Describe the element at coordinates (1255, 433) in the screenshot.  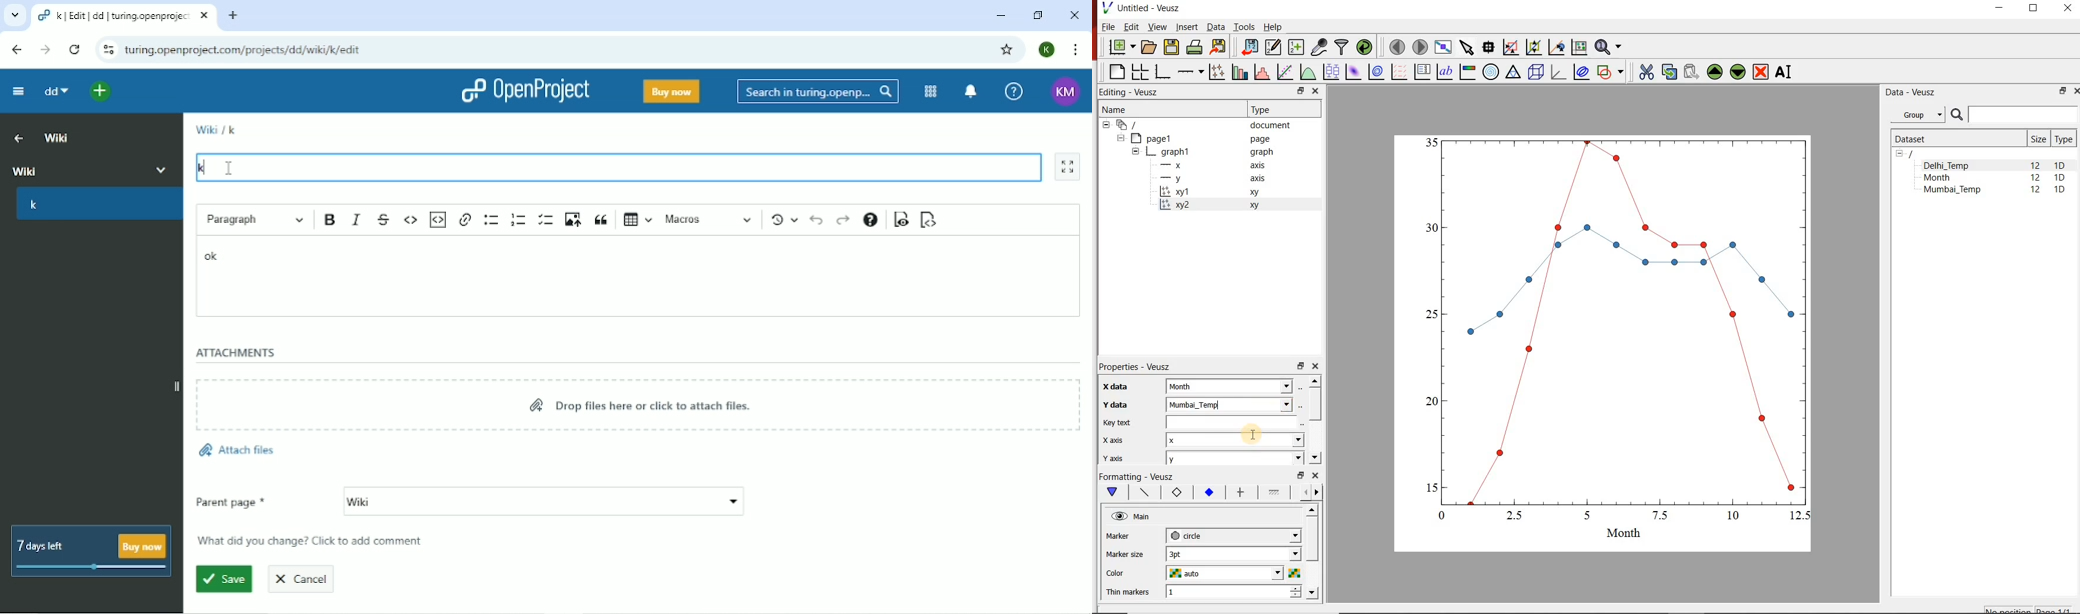
I see `cursor` at that location.